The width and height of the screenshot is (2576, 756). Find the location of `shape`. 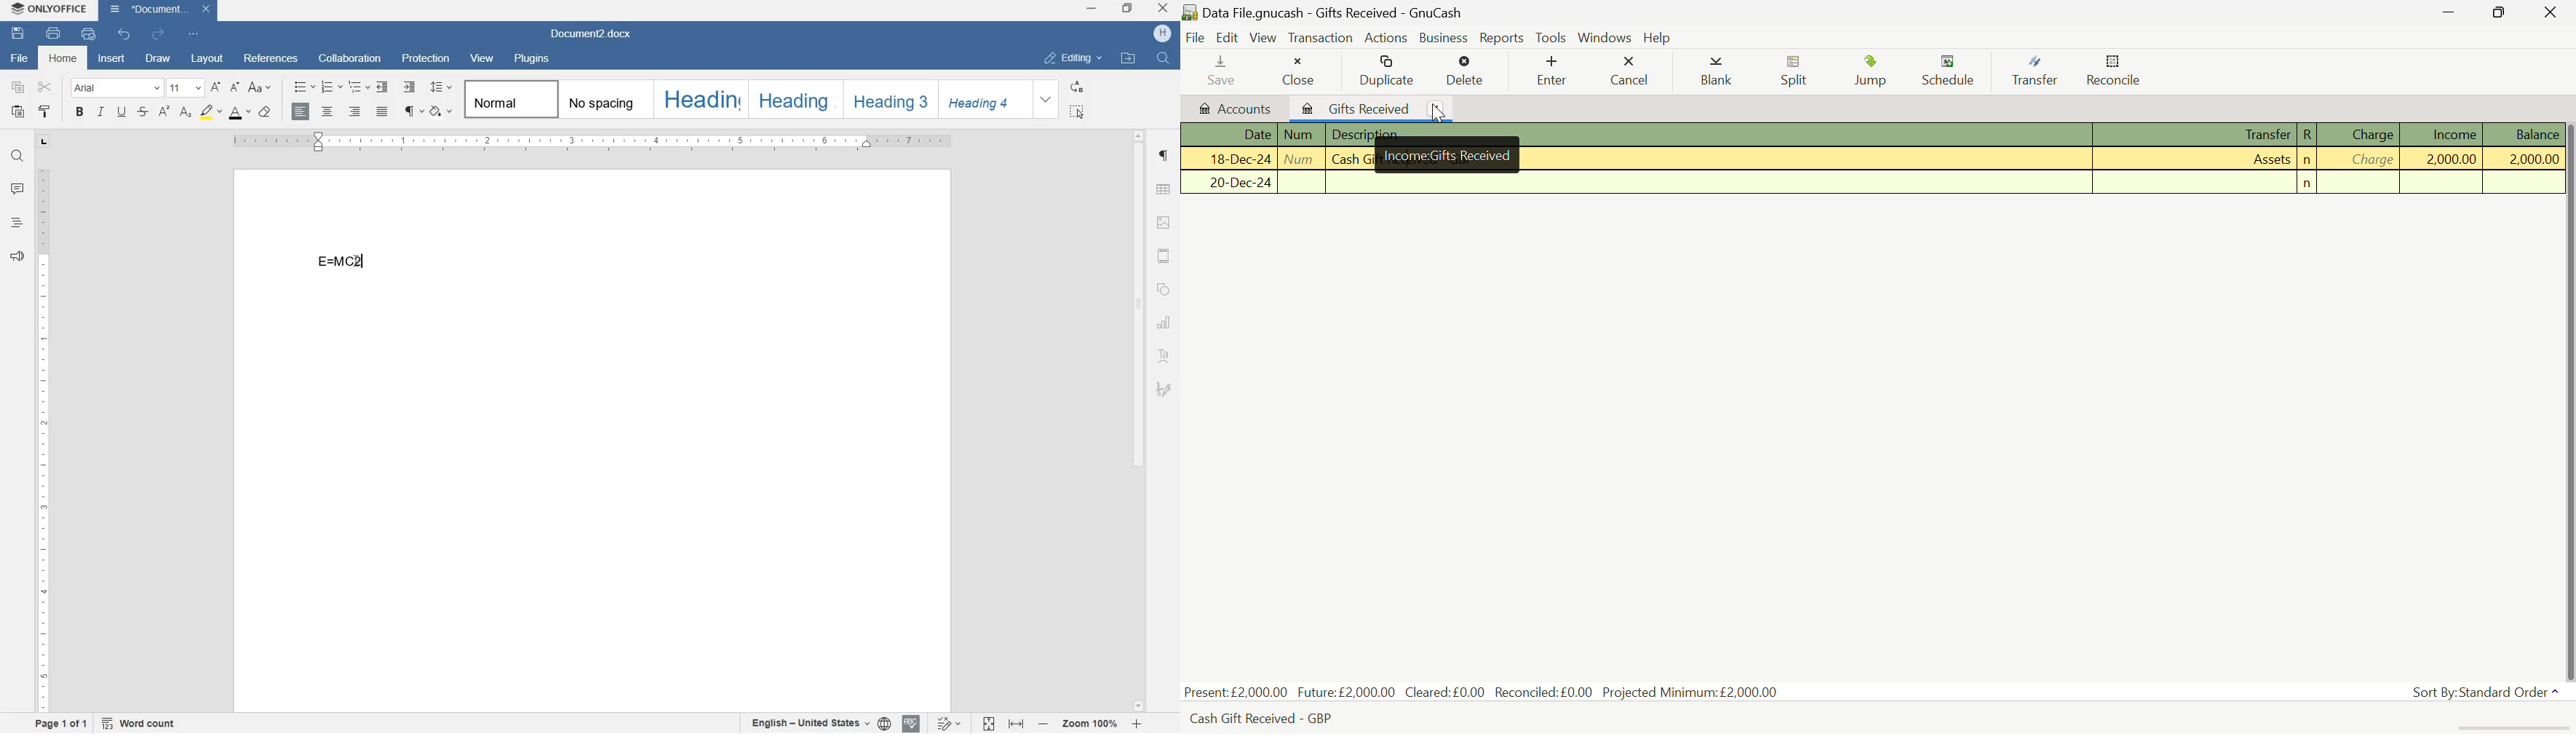

shape is located at coordinates (1165, 290).